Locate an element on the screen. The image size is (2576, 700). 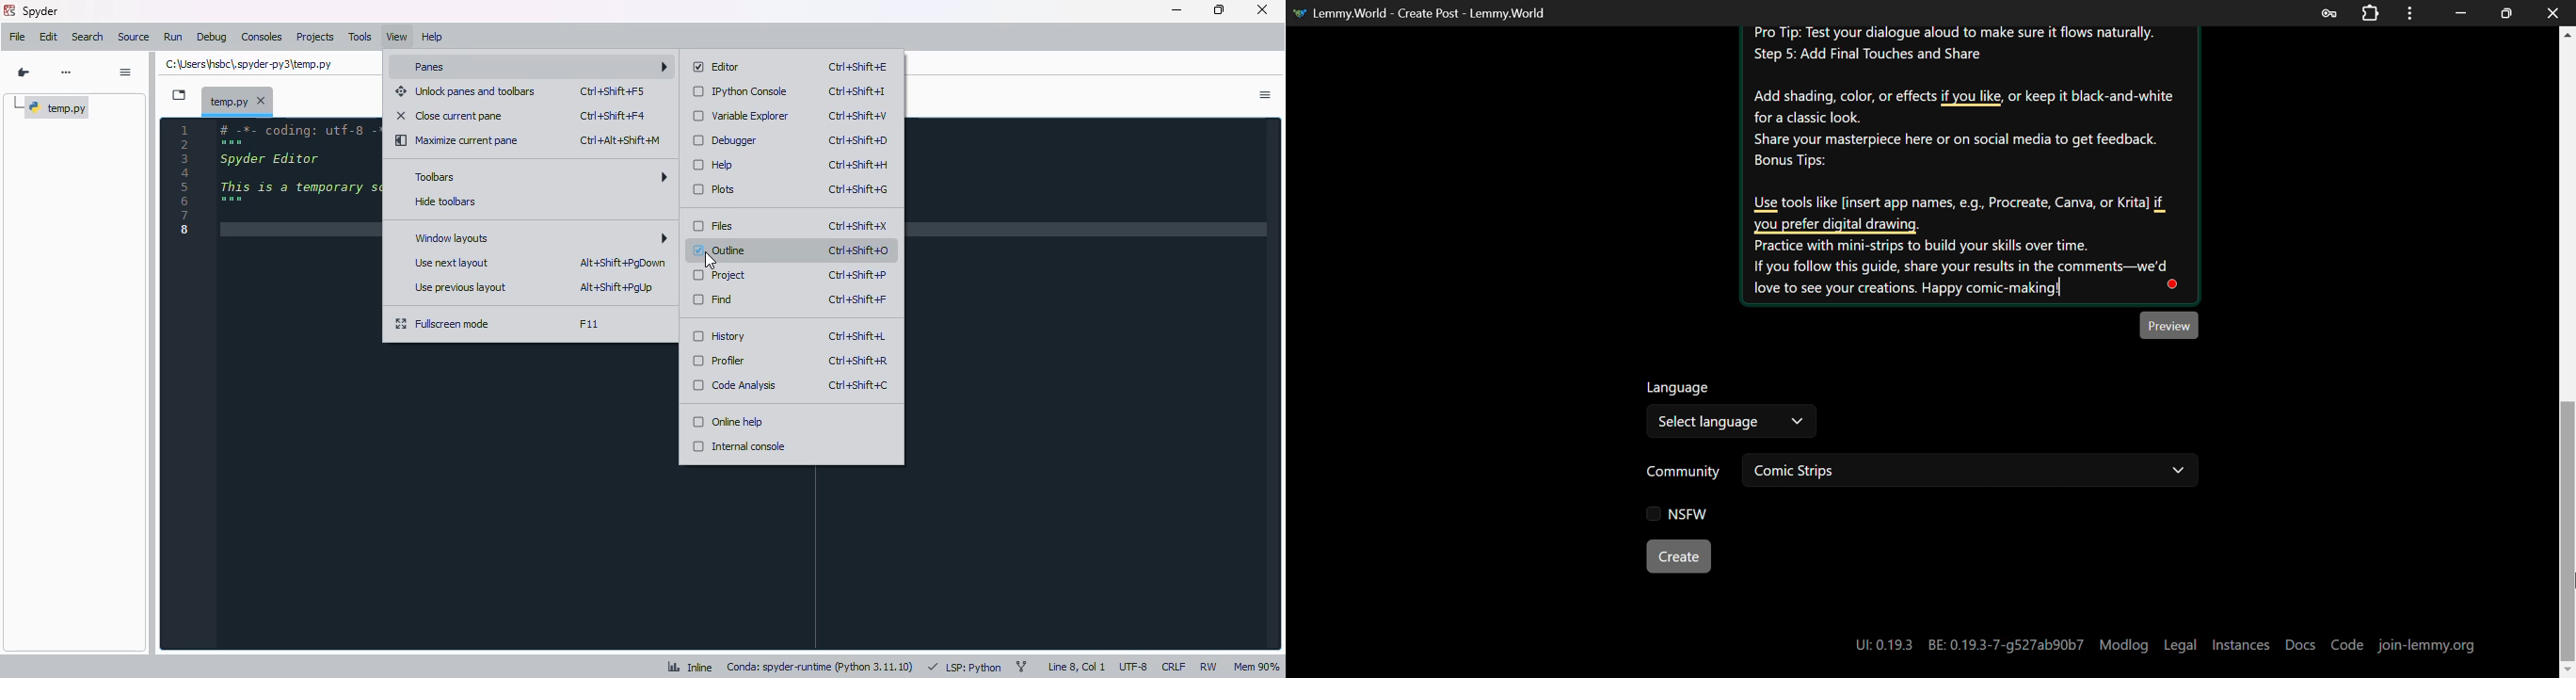
shortcut for debugger is located at coordinates (858, 141).